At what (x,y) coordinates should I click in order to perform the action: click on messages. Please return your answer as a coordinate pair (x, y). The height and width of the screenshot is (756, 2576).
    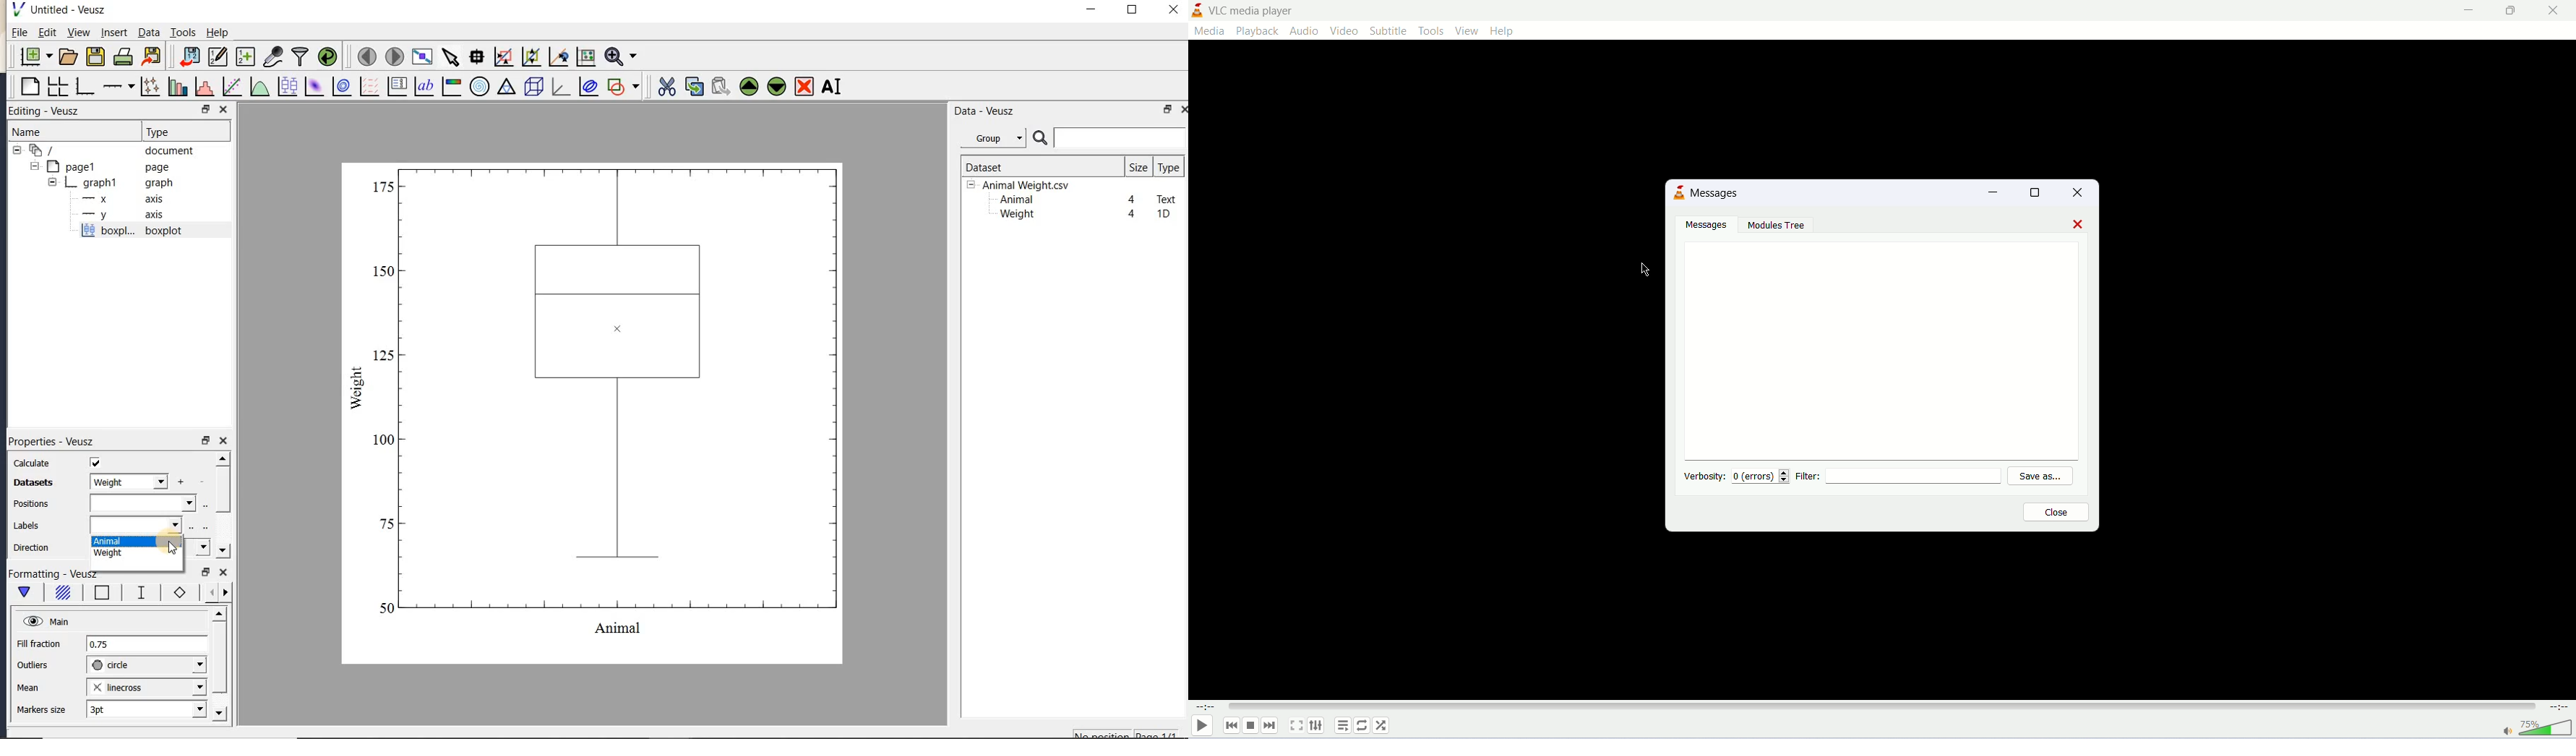
    Looking at the image, I should click on (1718, 193).